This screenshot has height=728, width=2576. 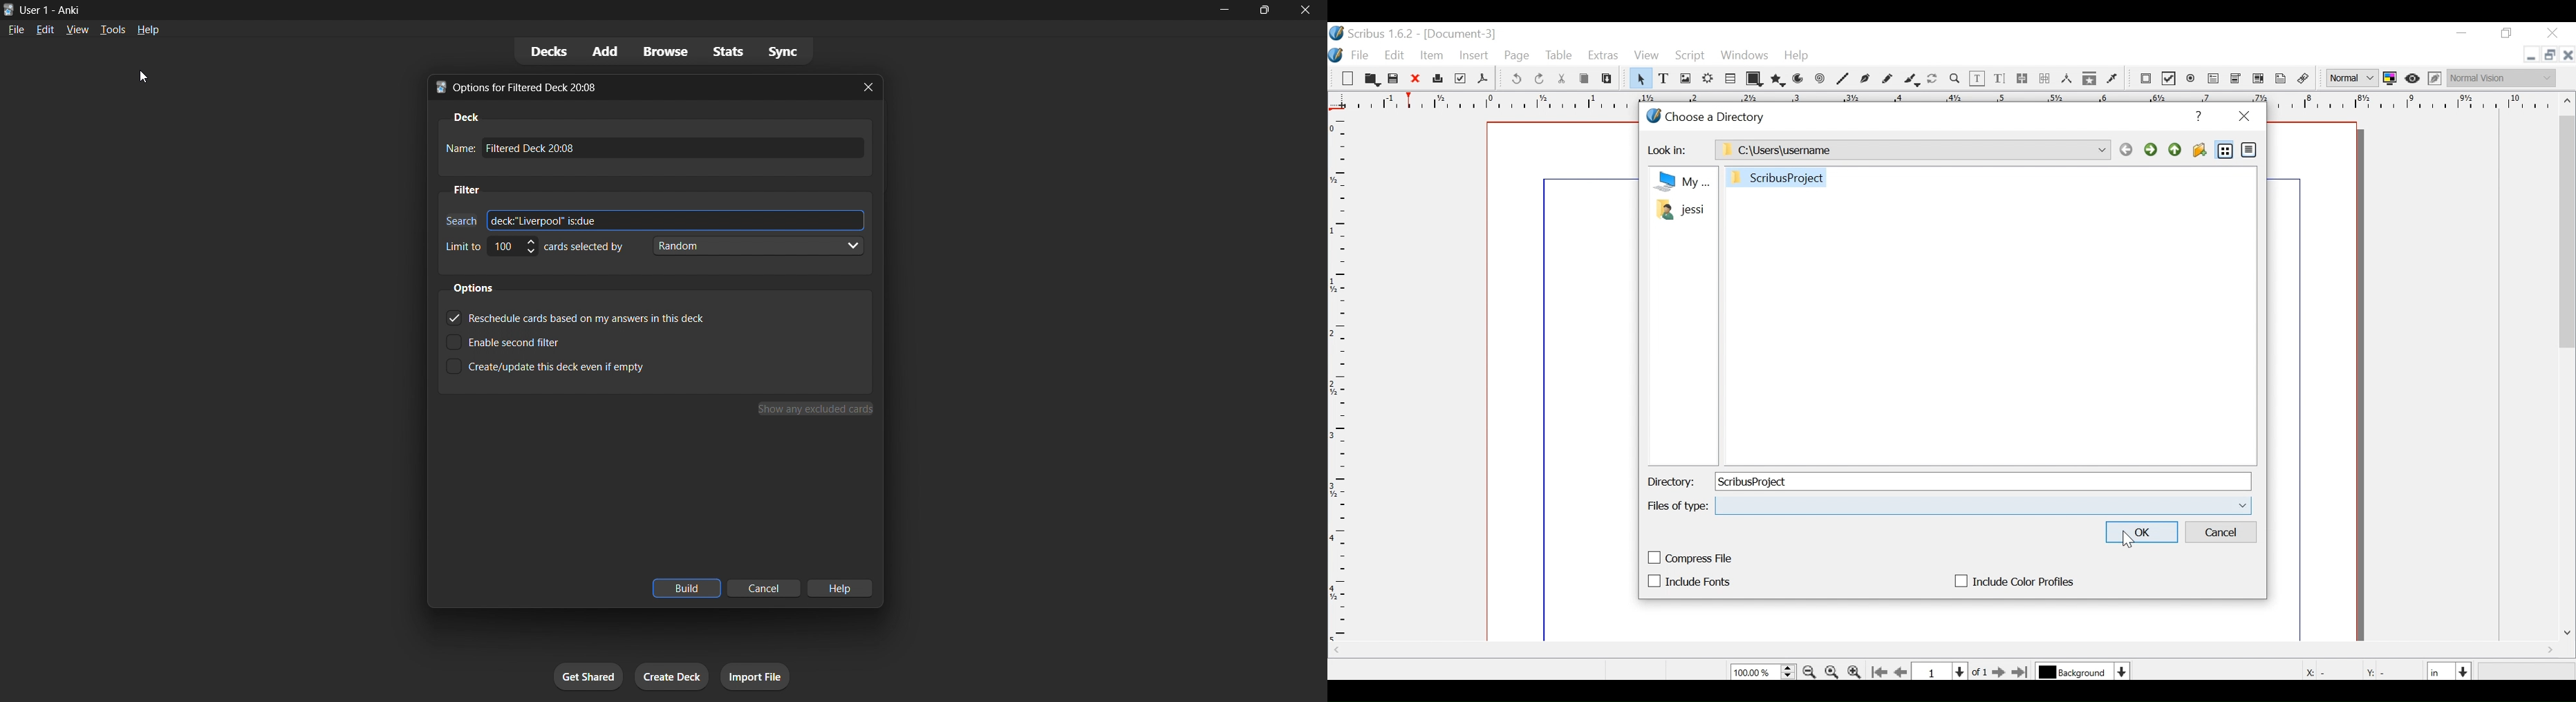 I want to click on (un)check reschedule cards radio option, so click(x=596, y=319).